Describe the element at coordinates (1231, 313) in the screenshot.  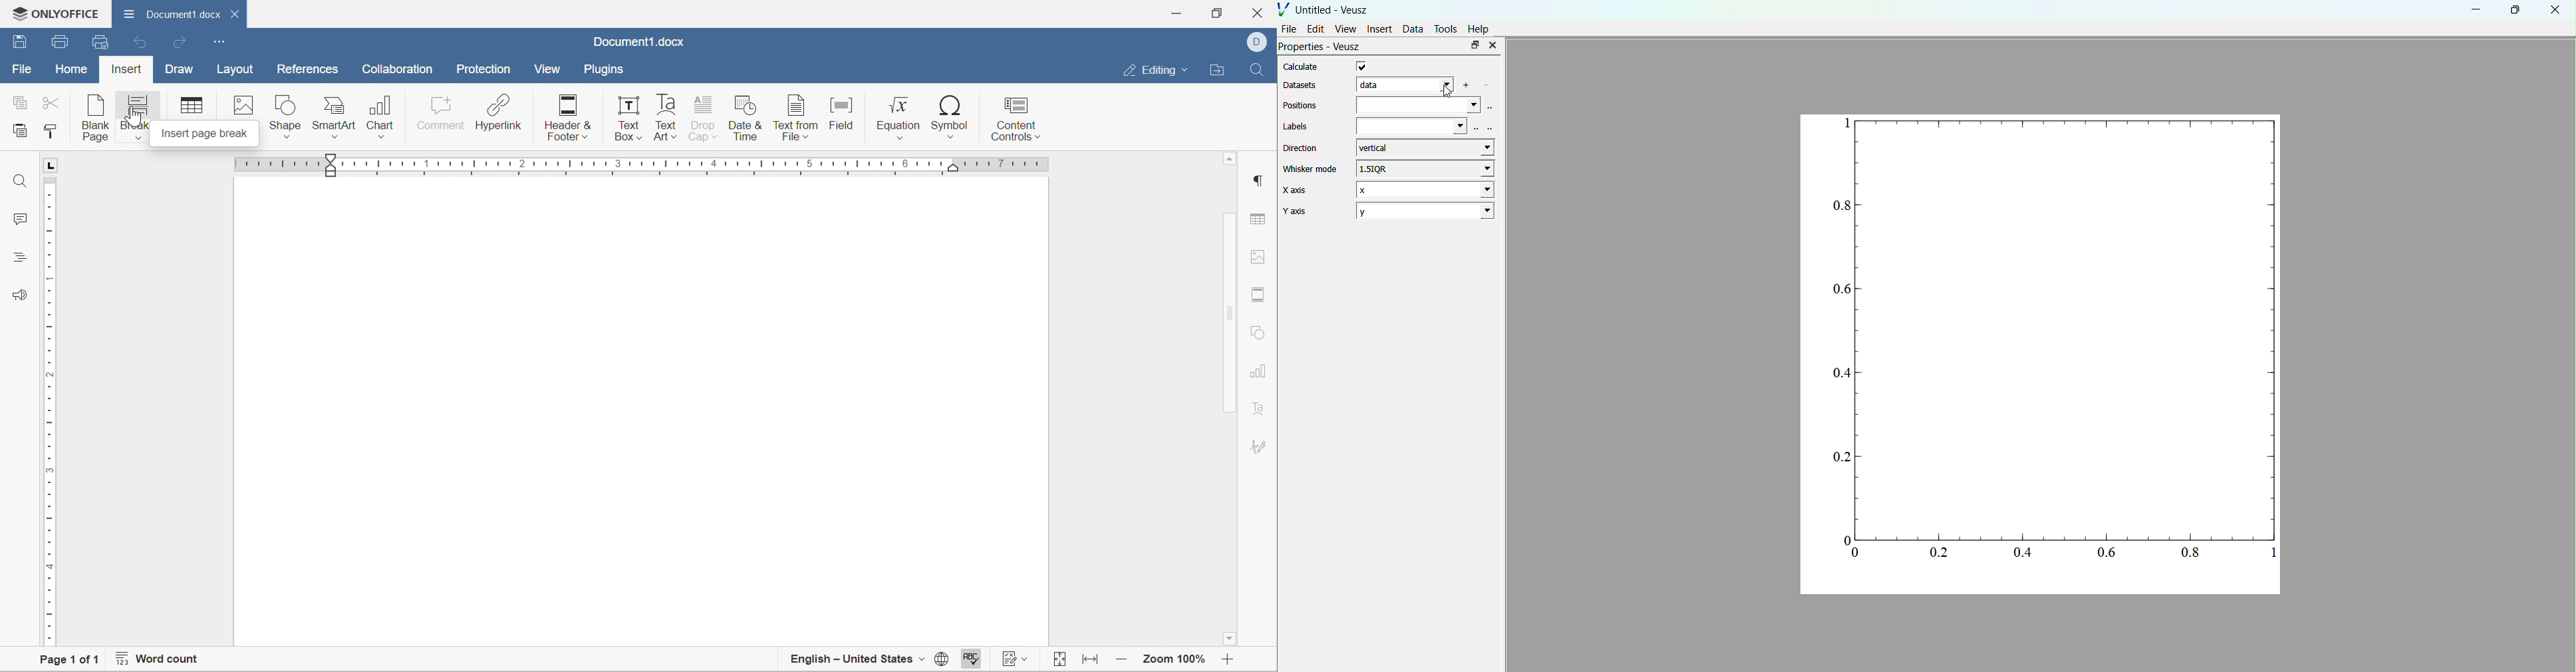
I see `Scroll bar` at that location.